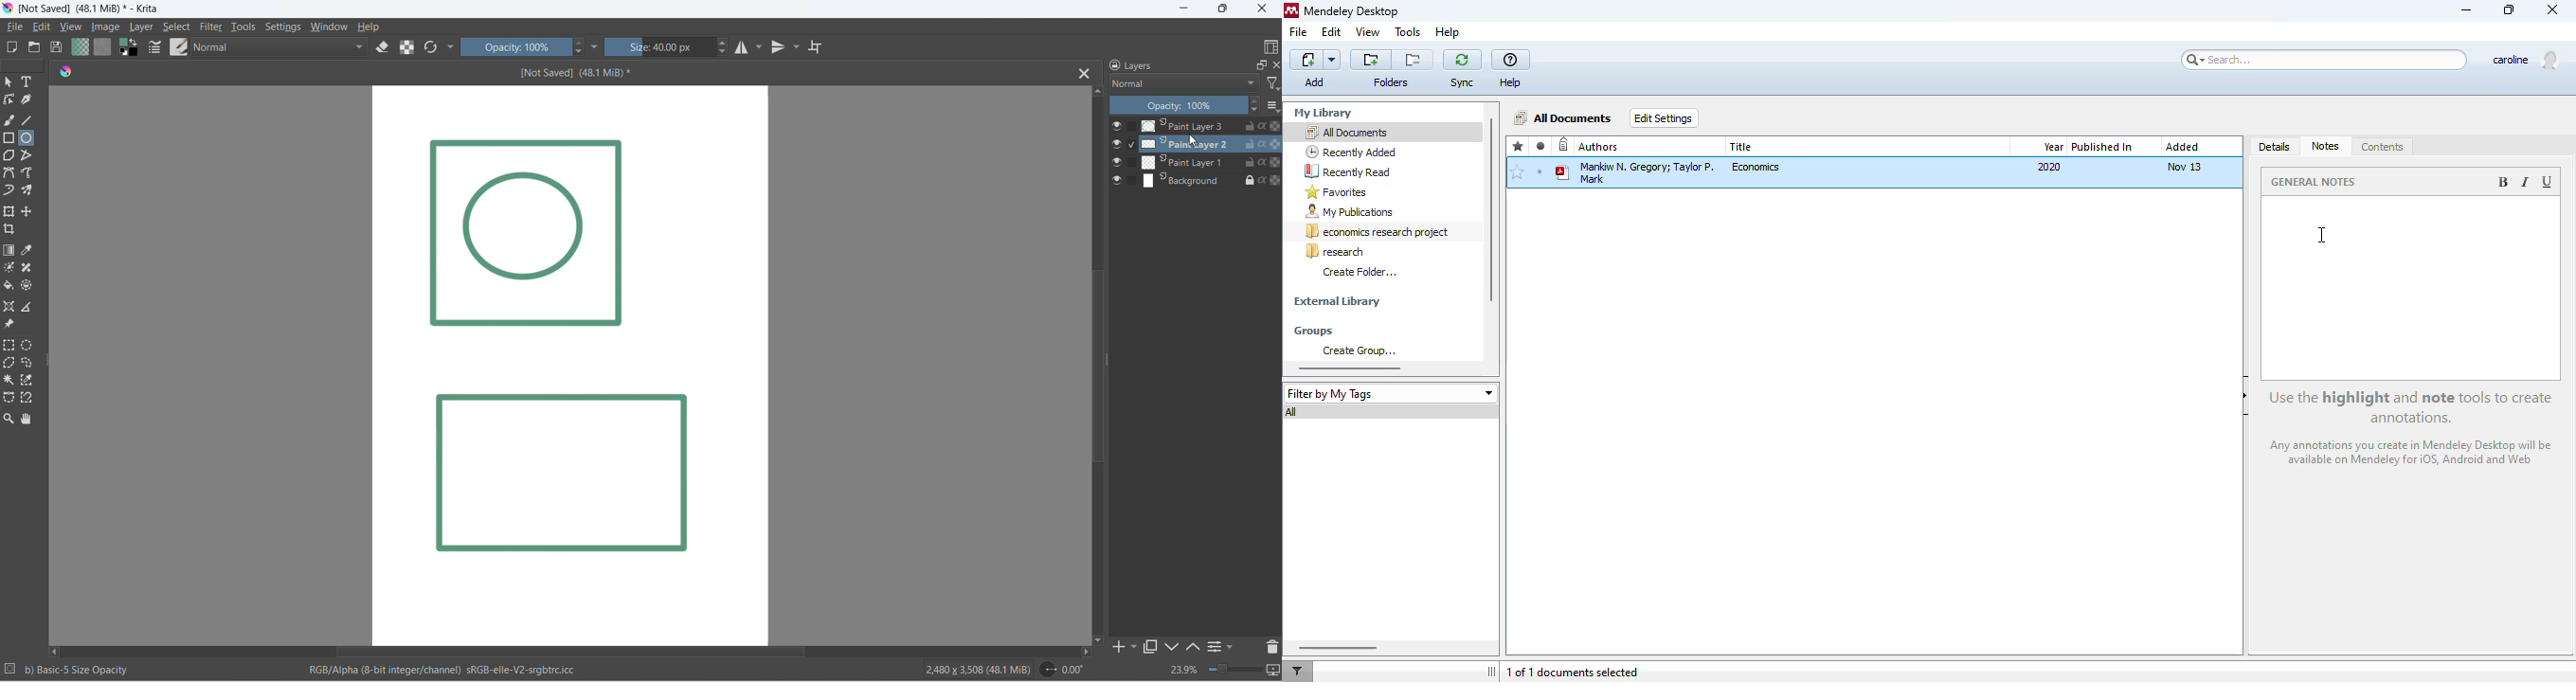 The width and height of the screenshot is (2576, 700). What do you see at coordinates (209, 28) in the screenshot?
I see `filter` at bounding box center [209, 28].